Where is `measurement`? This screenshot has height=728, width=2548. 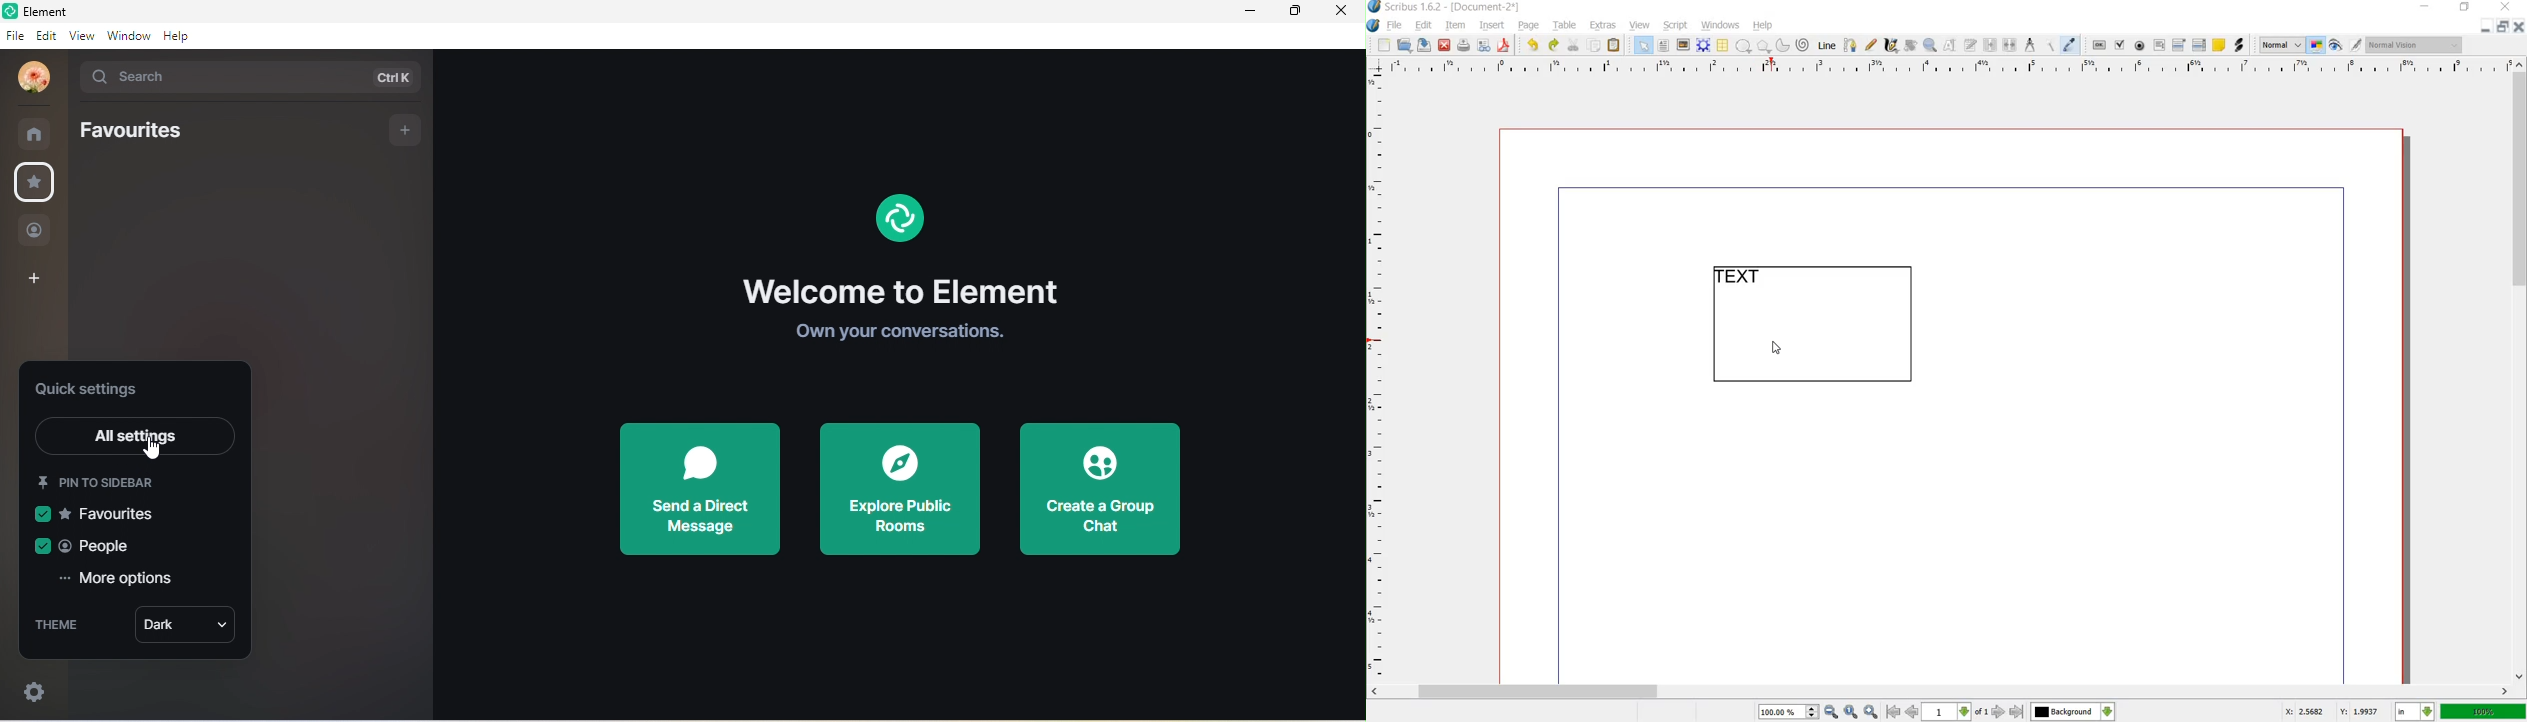 measurement is located at coordinates (2031, 44).